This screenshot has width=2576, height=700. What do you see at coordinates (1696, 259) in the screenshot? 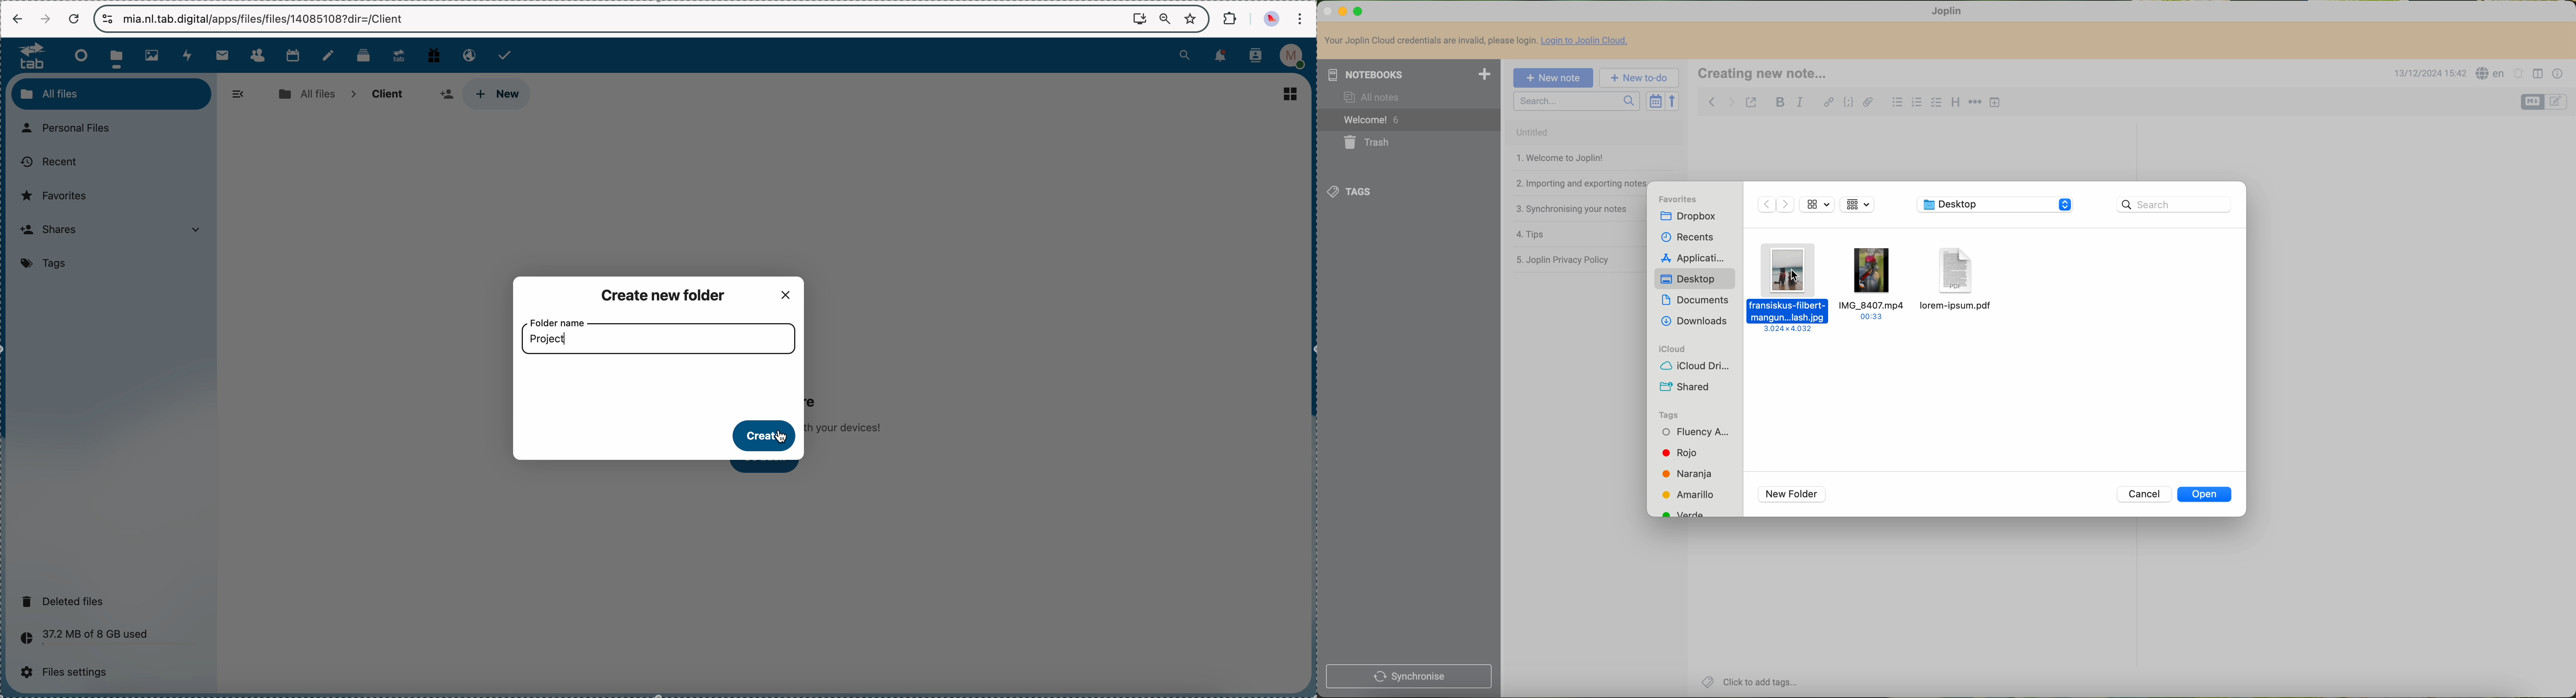
I see `applications` at bounding box center [1696, 259].